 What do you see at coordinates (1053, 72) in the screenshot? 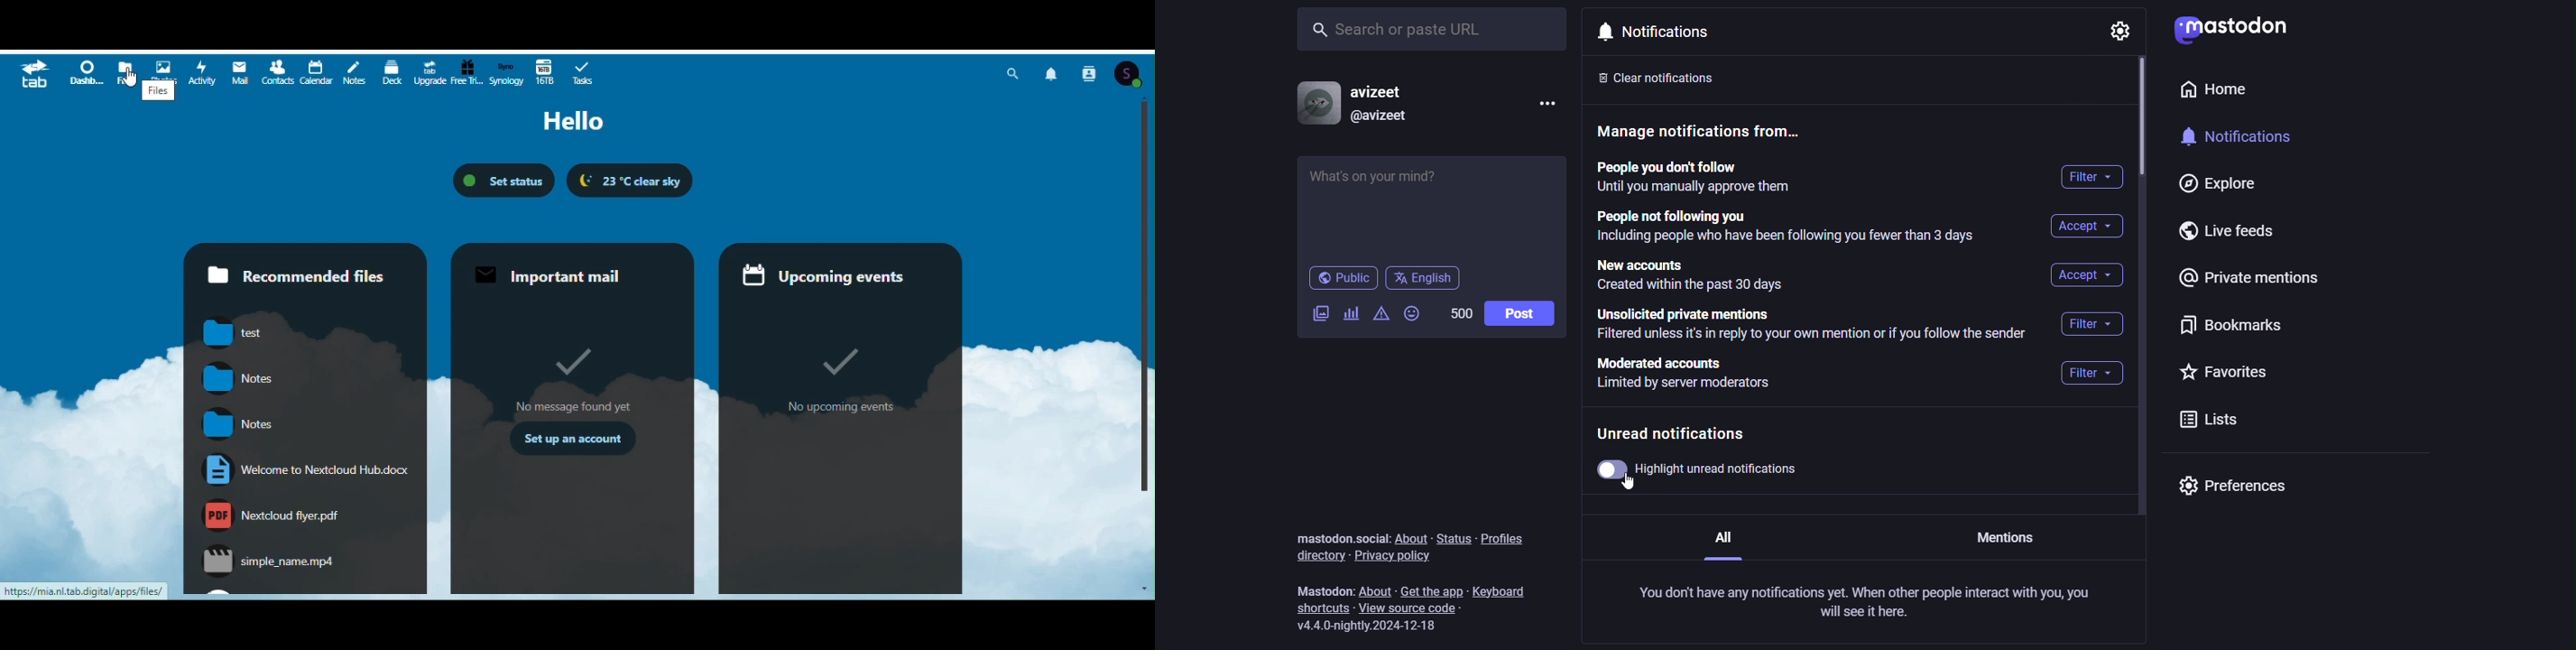
I see `Notifications` at bounding box center [1053, 72].